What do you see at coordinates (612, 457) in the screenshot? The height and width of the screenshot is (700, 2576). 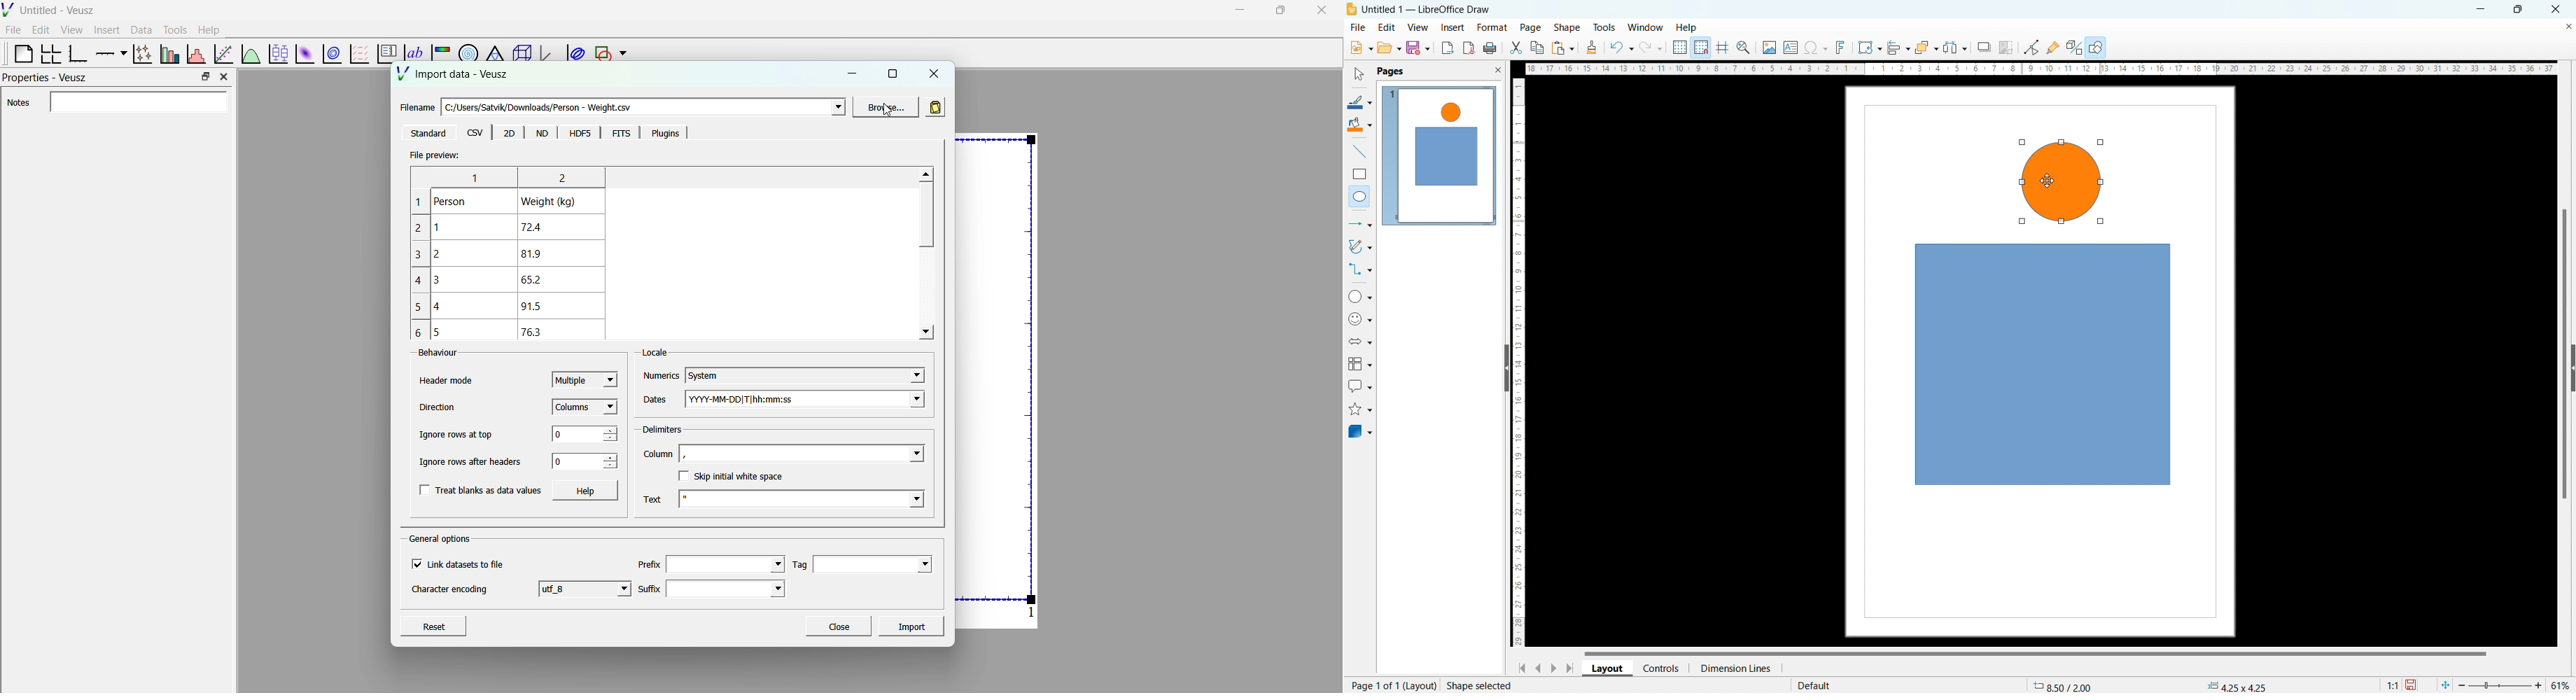 I see `increase value` at bounding box center [612, 457].